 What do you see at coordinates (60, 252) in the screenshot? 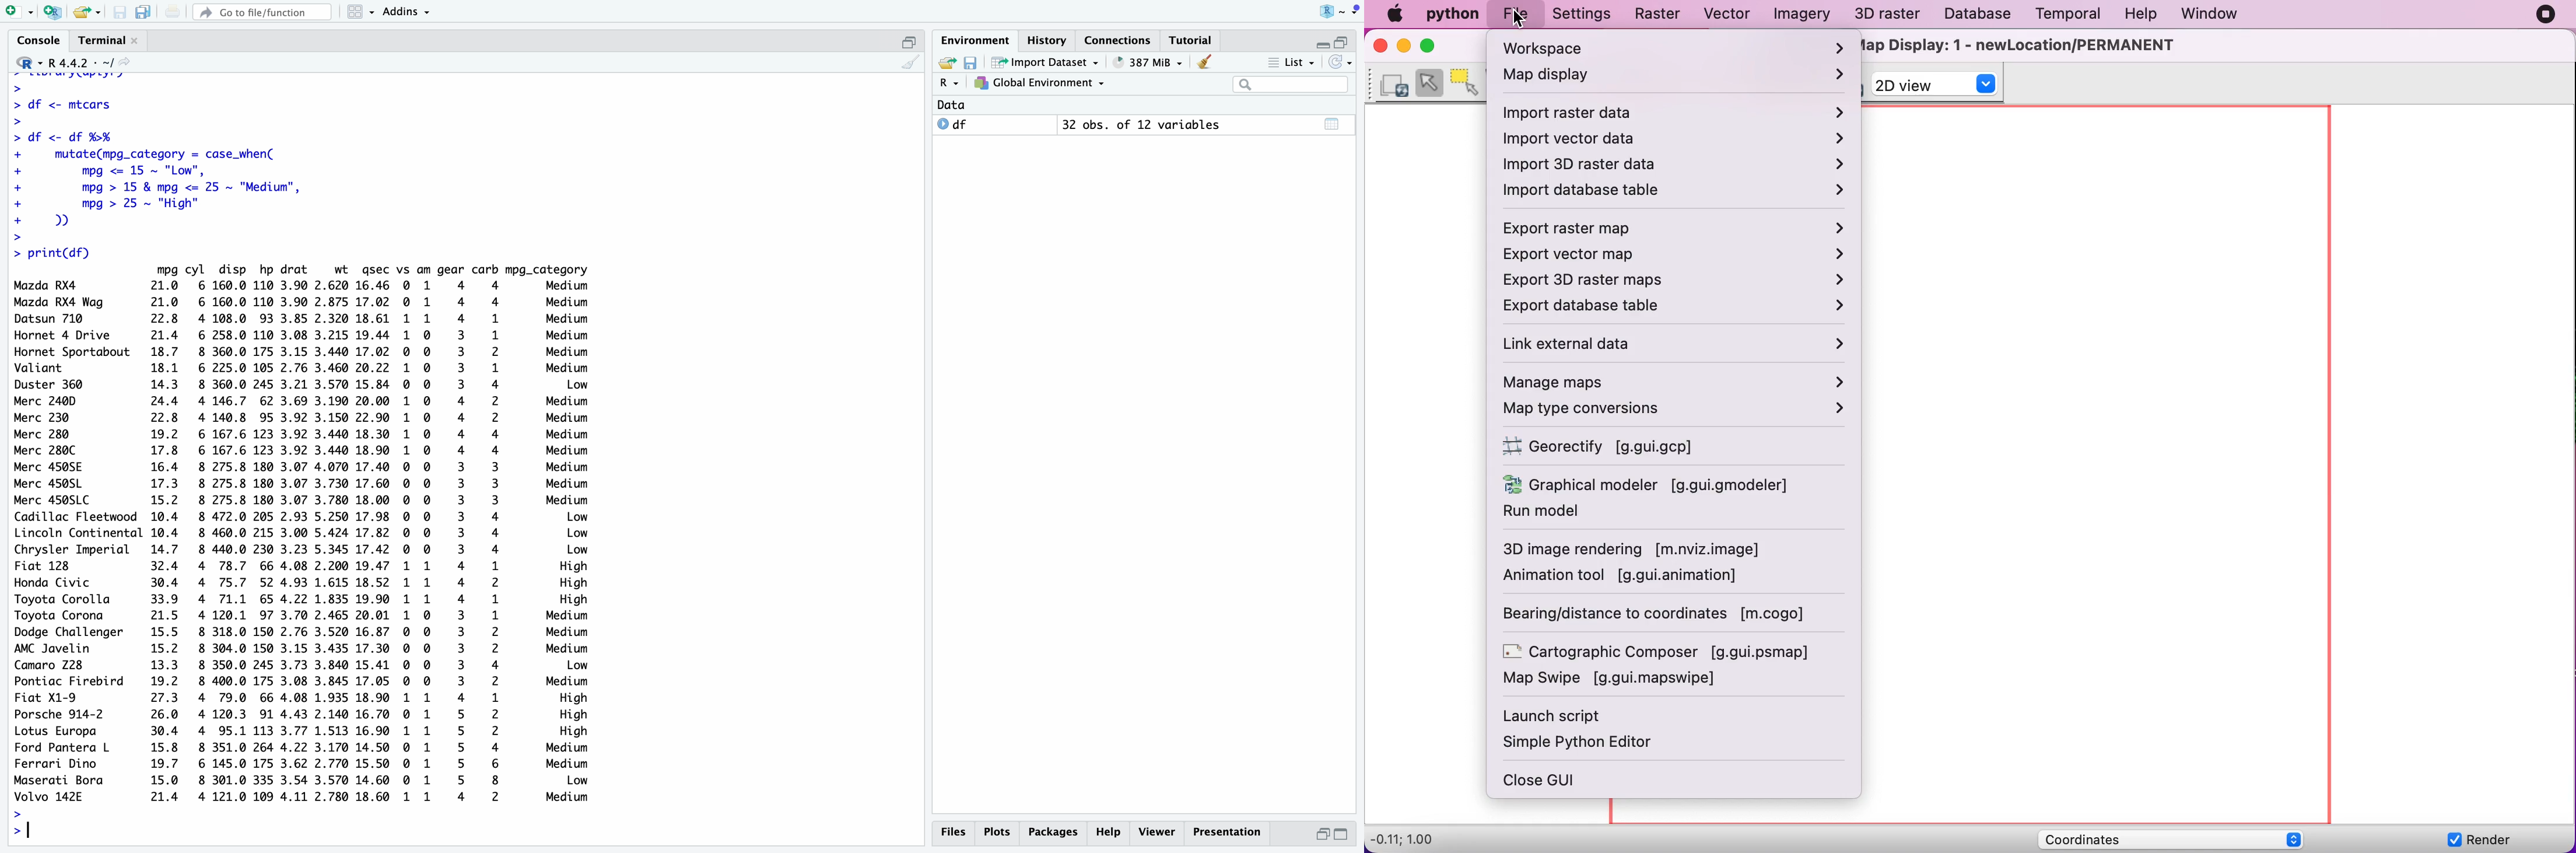
I see `> print(df)` at bounding box center [60, 252].